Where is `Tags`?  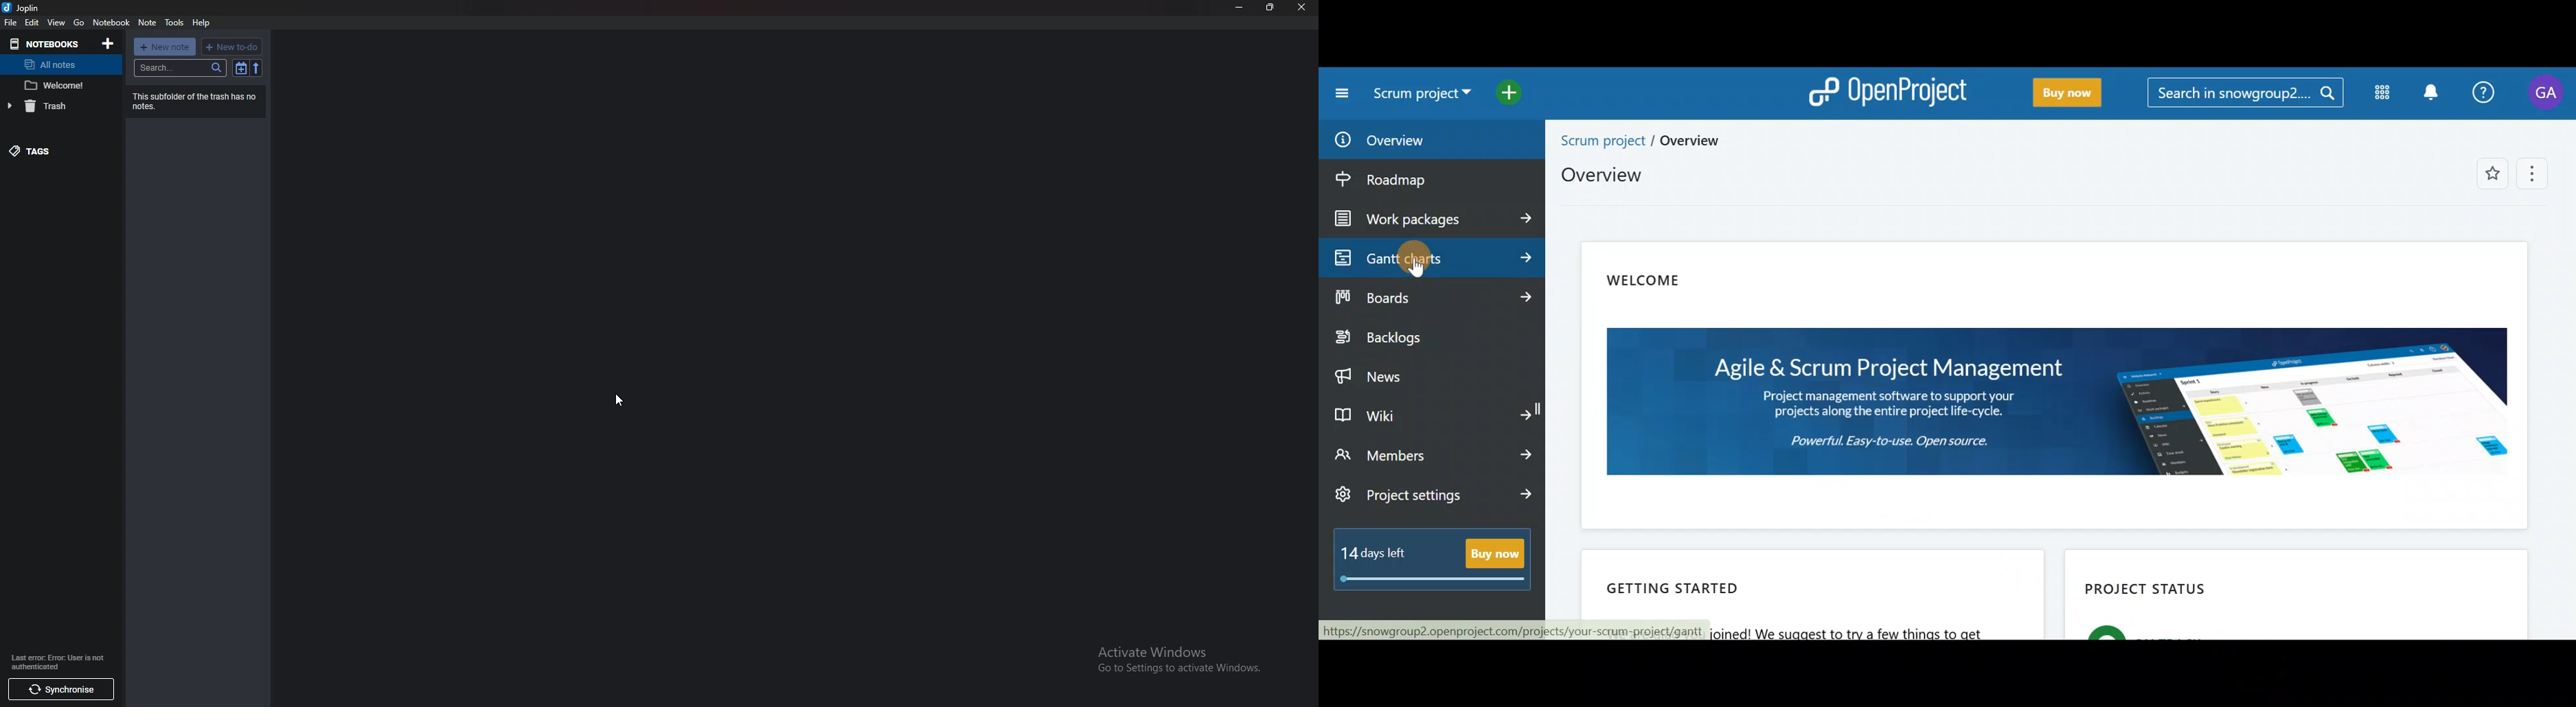 Tags is located at coordinates (53, 150).